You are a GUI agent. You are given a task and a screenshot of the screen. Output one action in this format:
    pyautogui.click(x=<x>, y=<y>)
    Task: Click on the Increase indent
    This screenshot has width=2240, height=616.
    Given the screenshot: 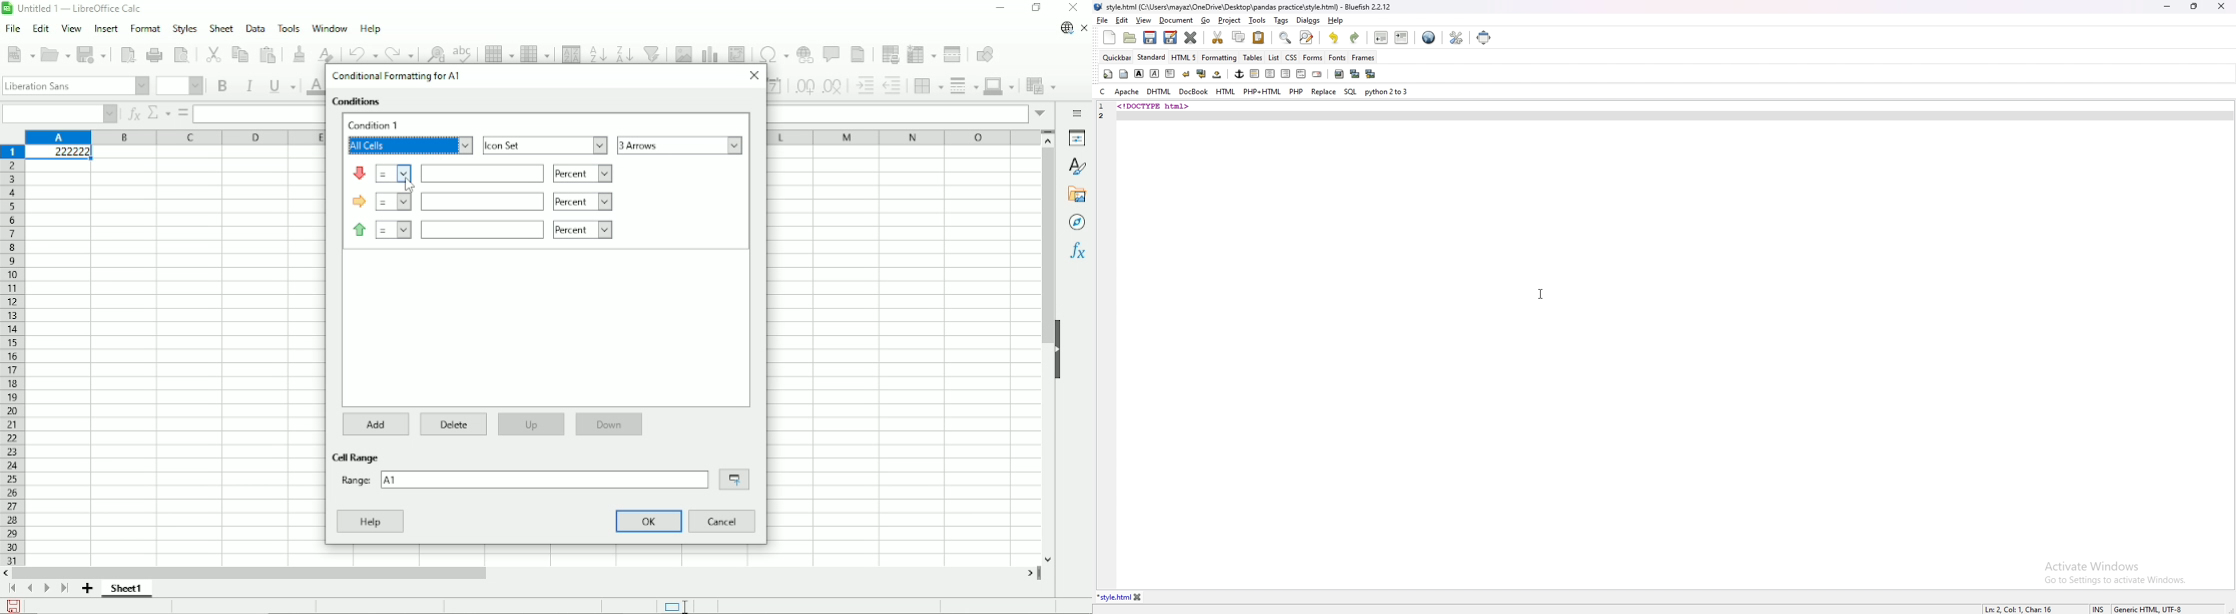 What is the action you would take?
    pyautogui.click(x=864, y=86)
    